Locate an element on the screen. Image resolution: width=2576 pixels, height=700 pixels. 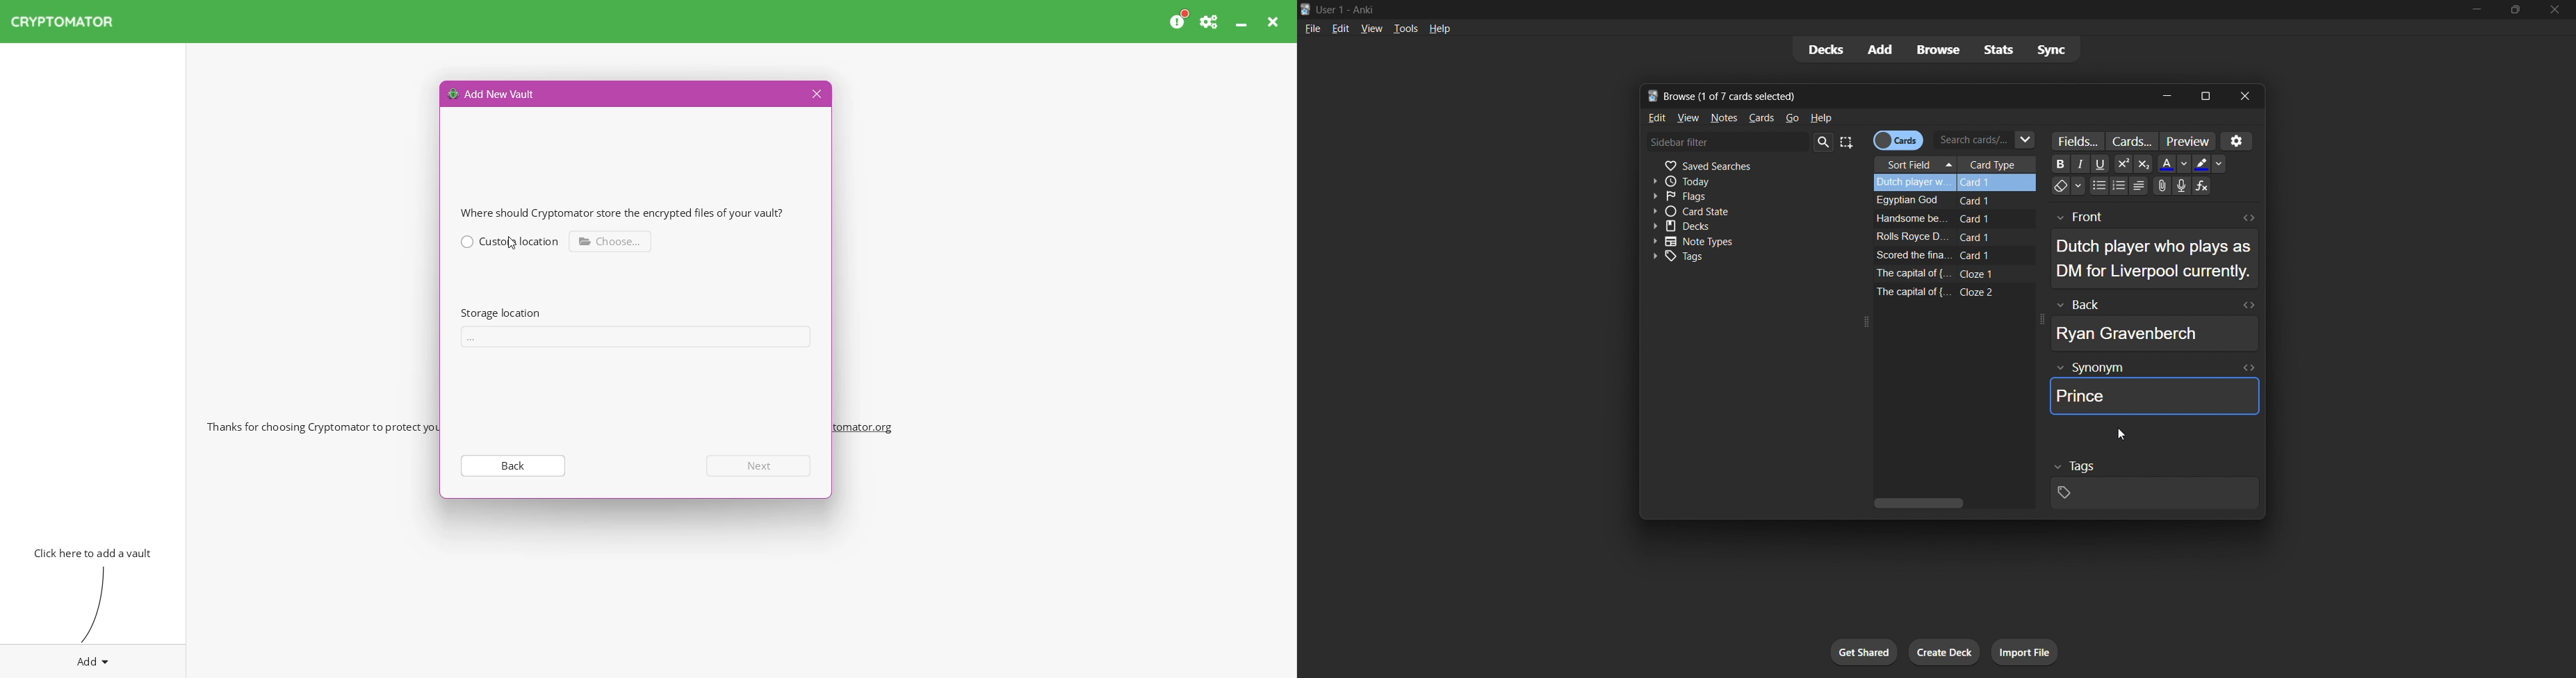
Font Color is located at coordinates (2165, 164).